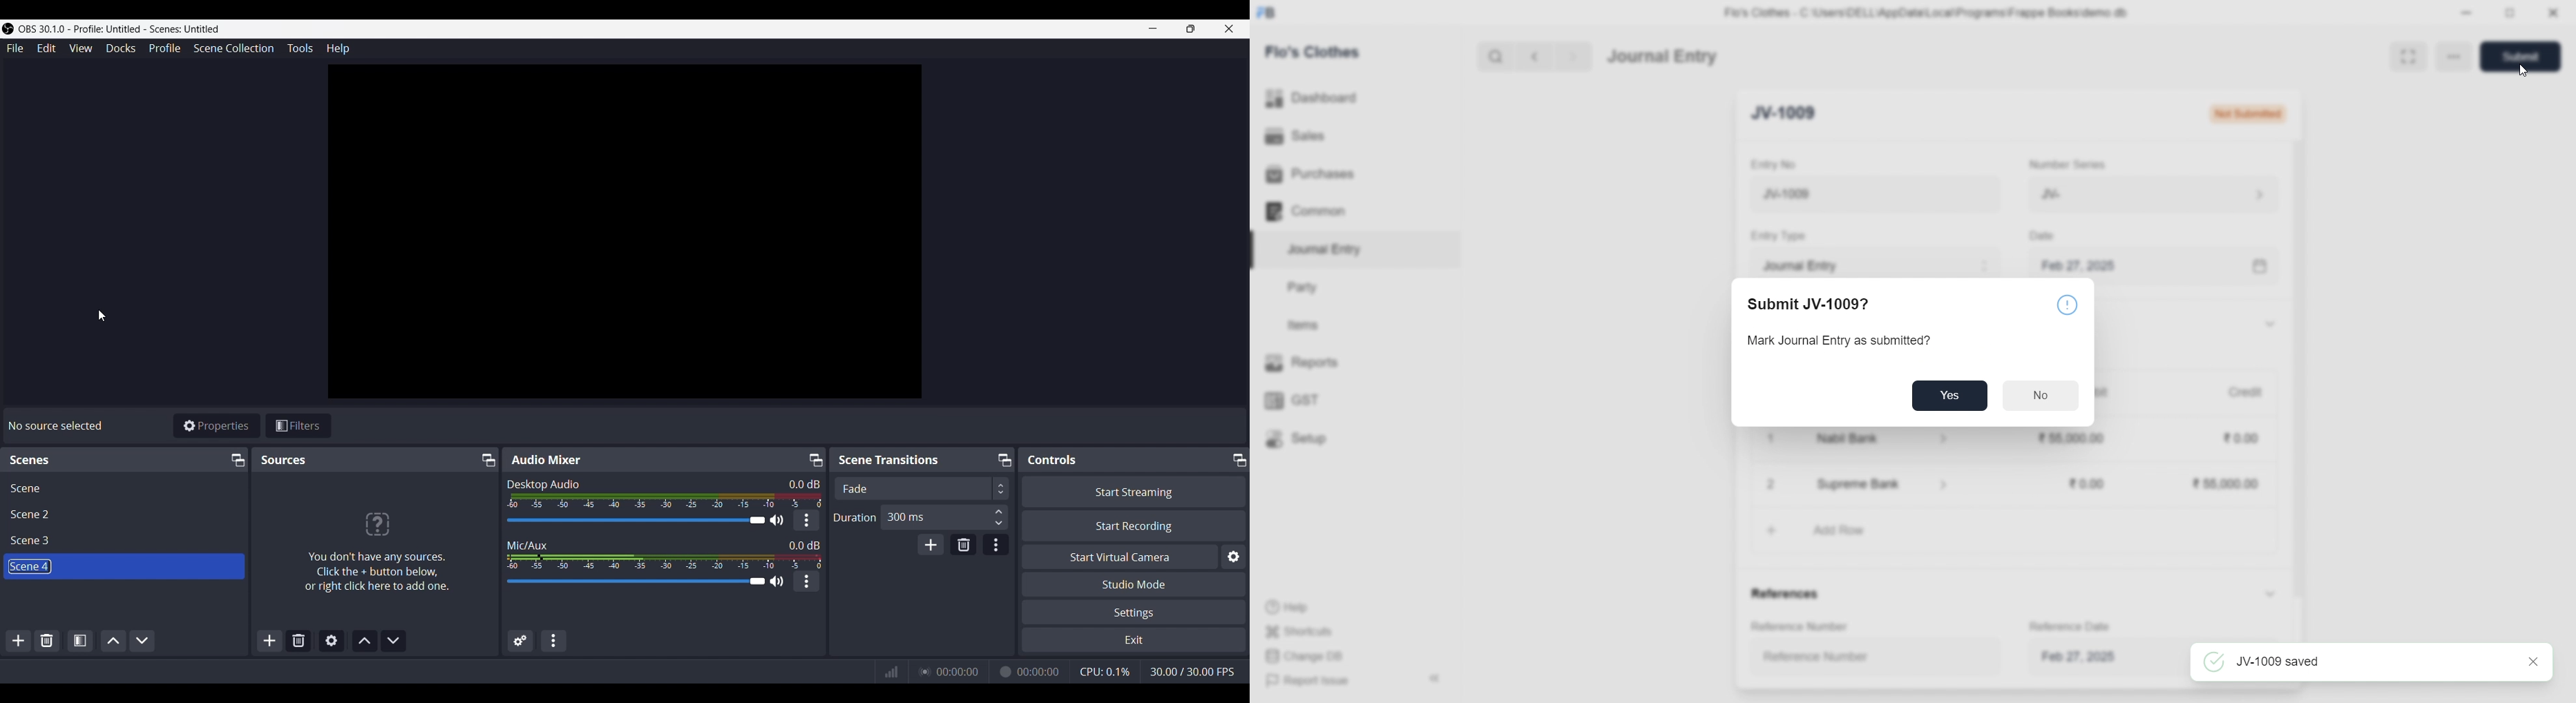 The width and height of the screenshot is (2576, 728). What do you see at coordinates (922, 671) in the screenshot?
I see `Streaming` at bounding box center [922, 671].